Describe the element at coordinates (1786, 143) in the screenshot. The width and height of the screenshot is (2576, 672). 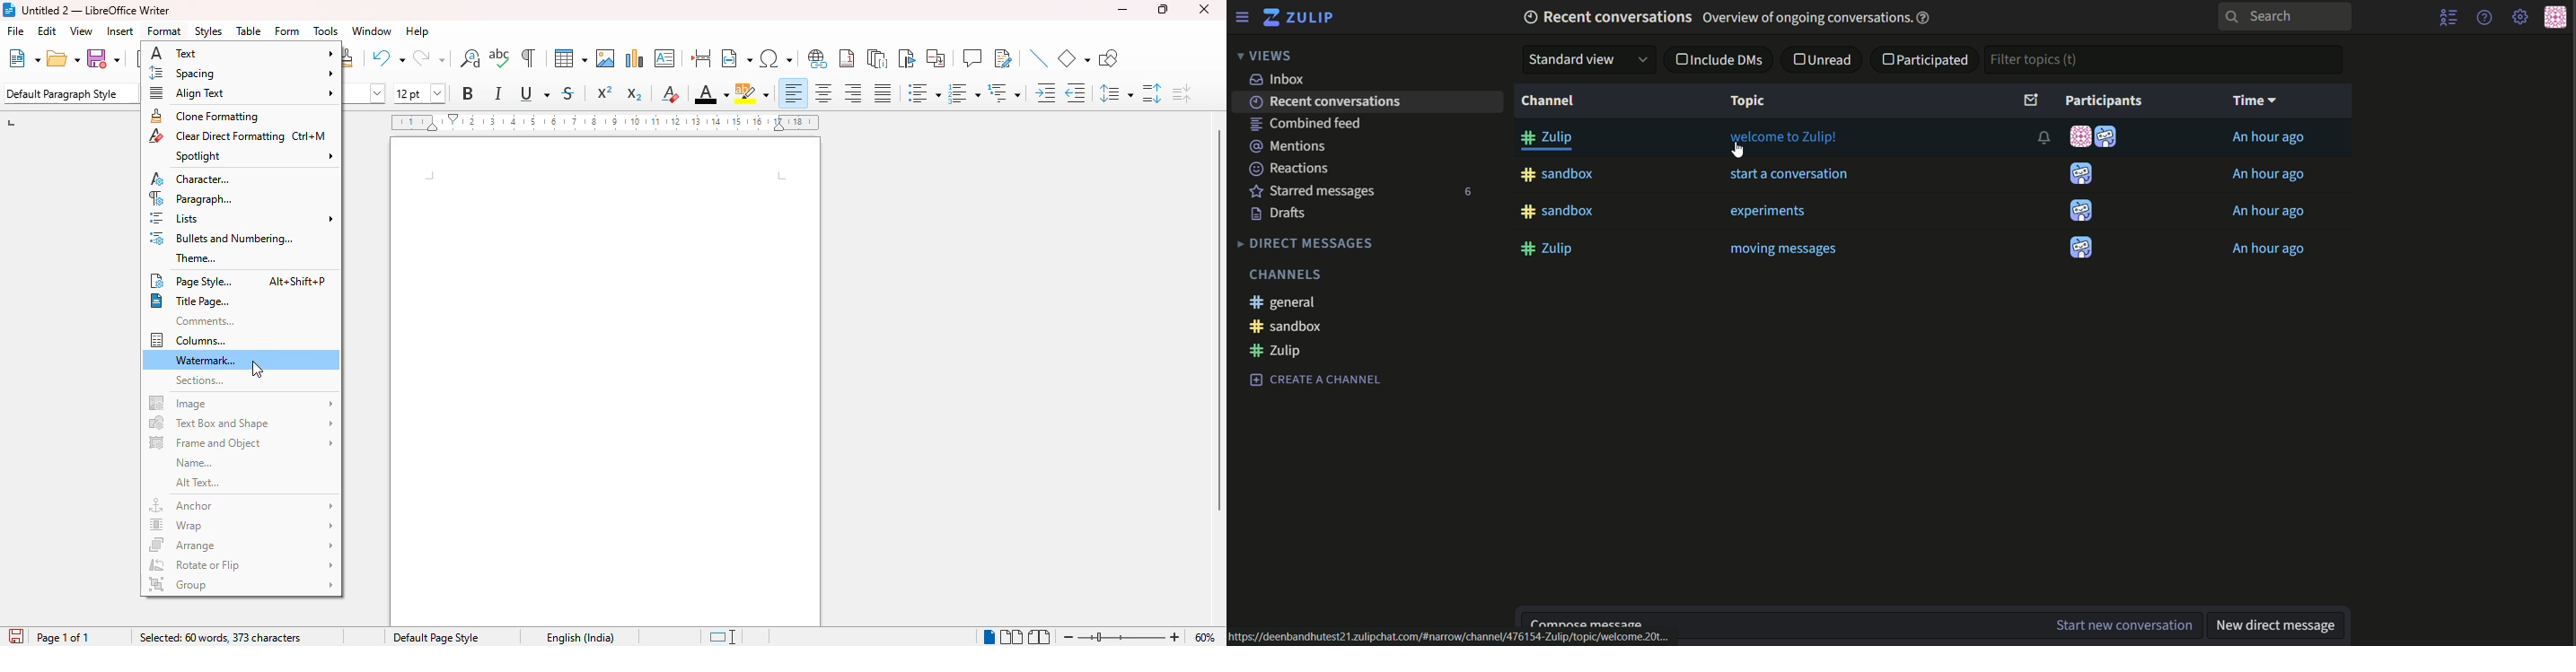
I see `text` at that location.